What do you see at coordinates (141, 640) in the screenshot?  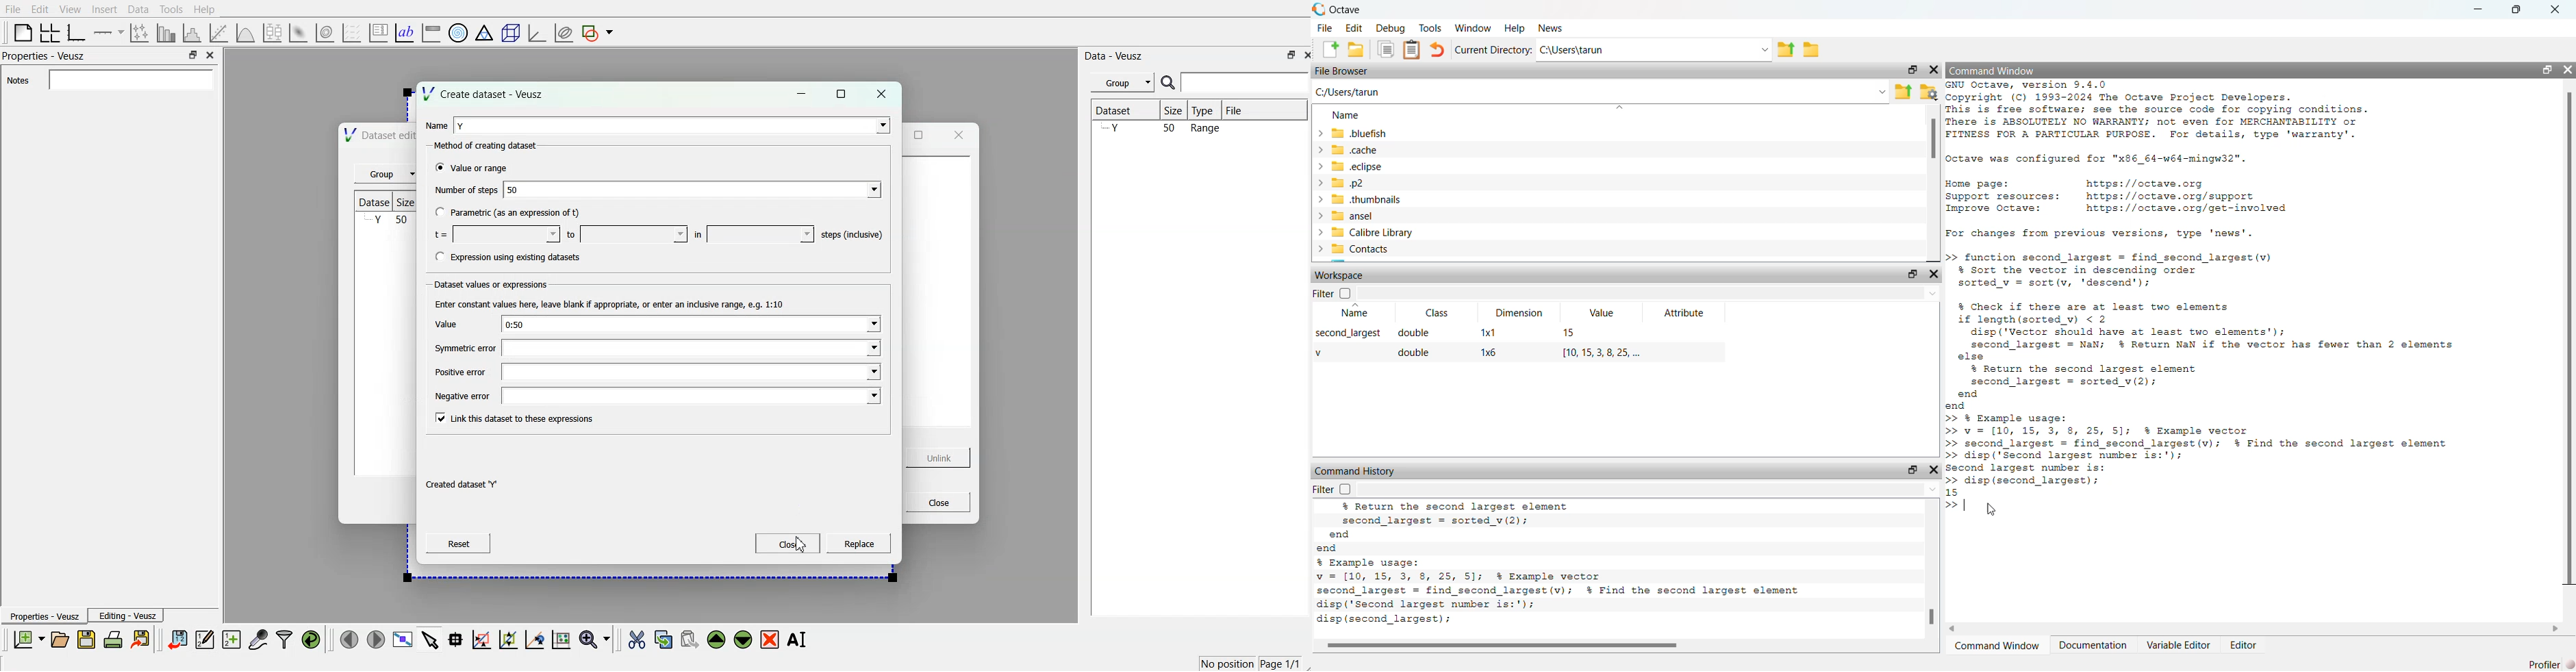 I see `export document` at bounding box center [141, 640].